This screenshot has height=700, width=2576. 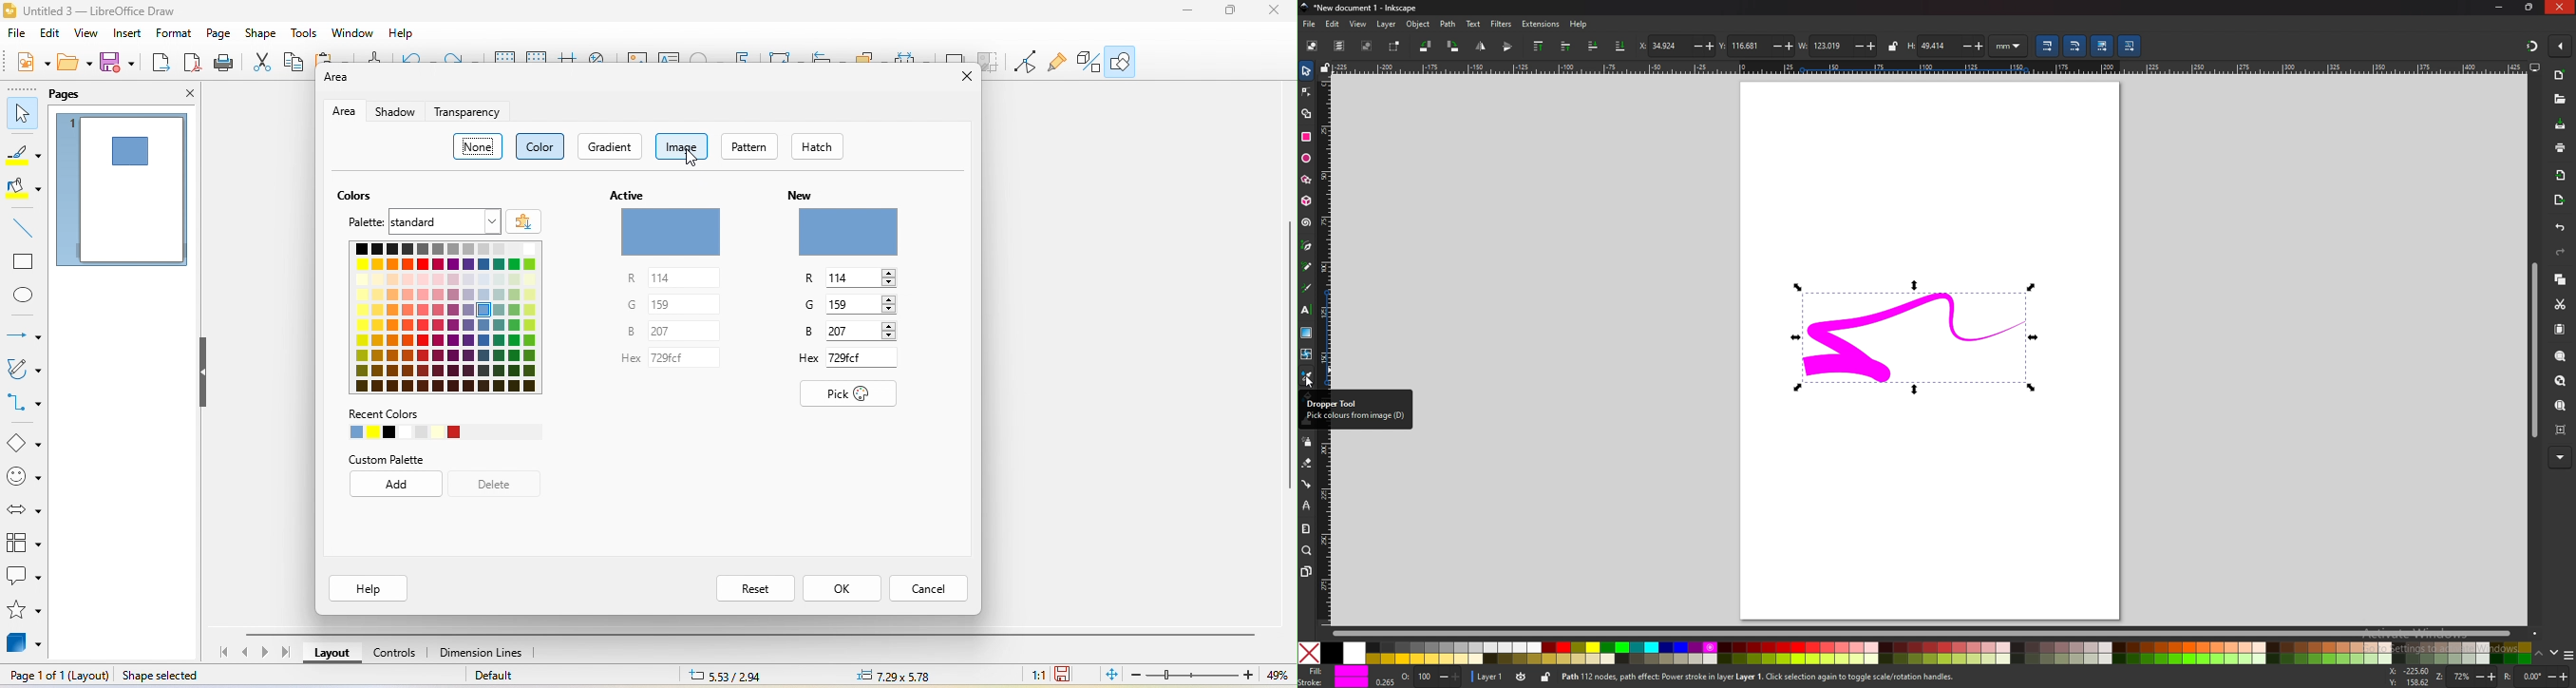 I want to click on display views, so click(x=2536, y=68).